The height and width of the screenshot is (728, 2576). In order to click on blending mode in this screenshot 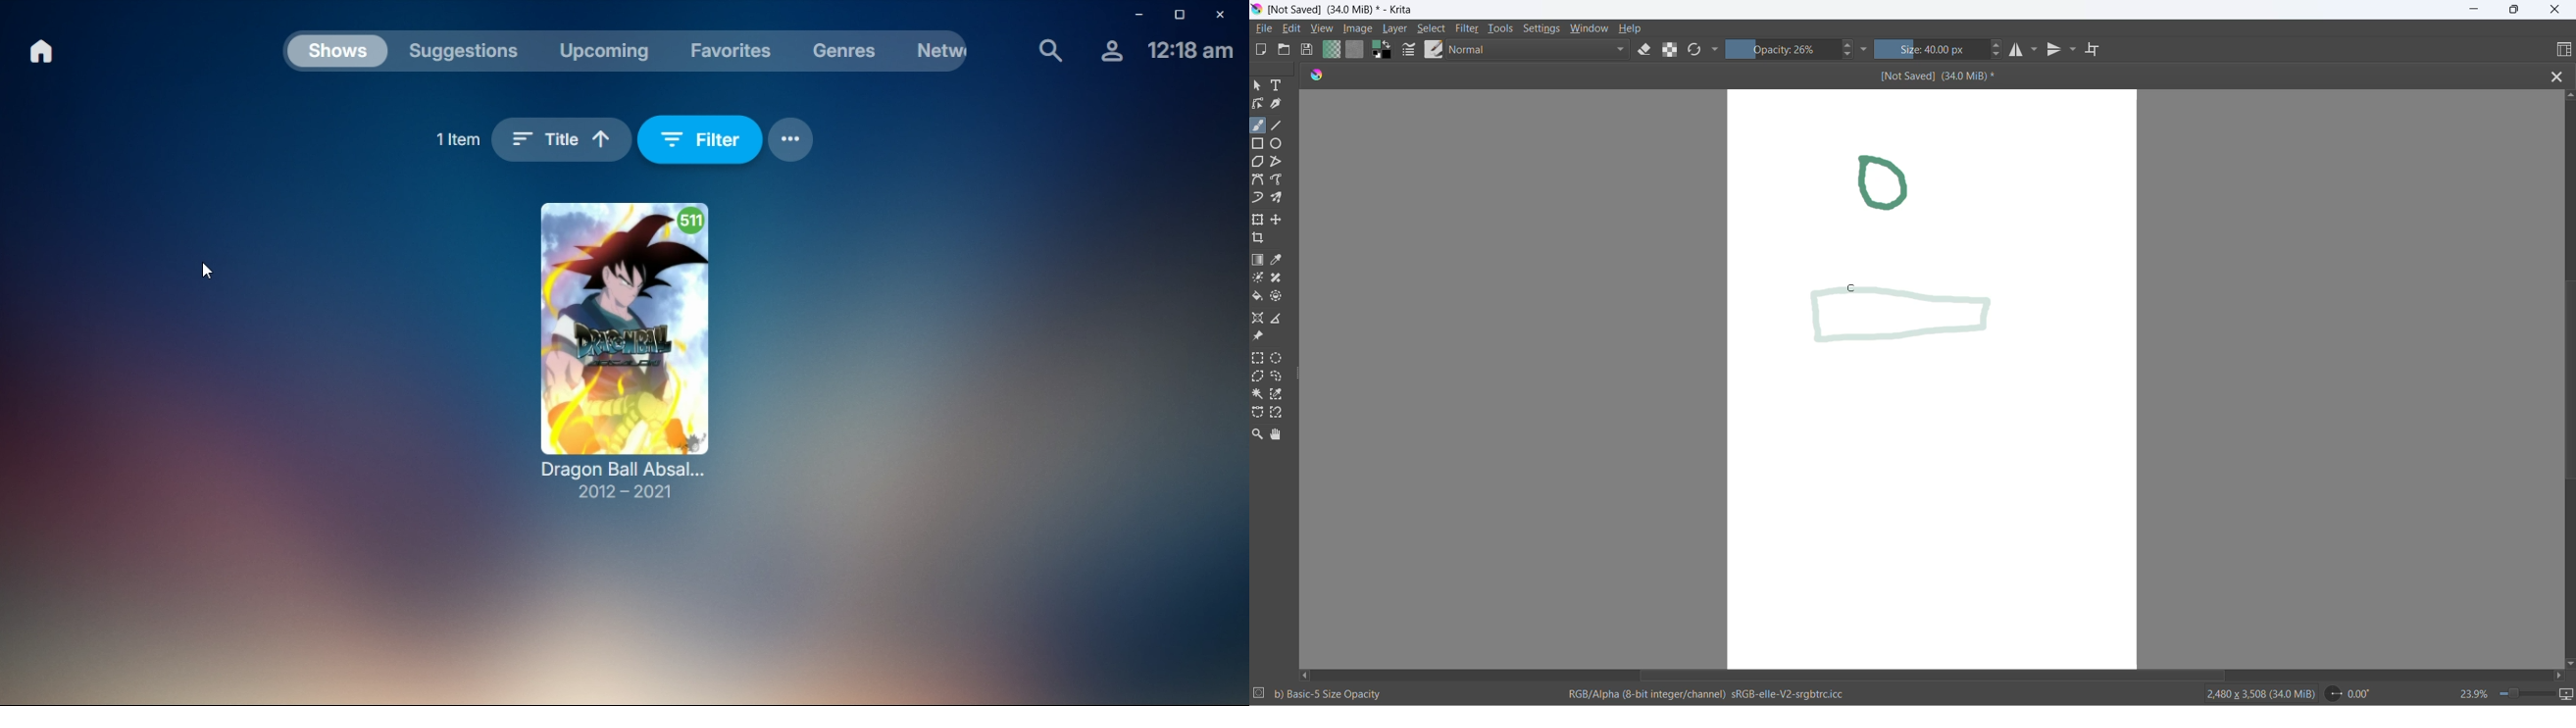, I will do `click(1542, 51)`.